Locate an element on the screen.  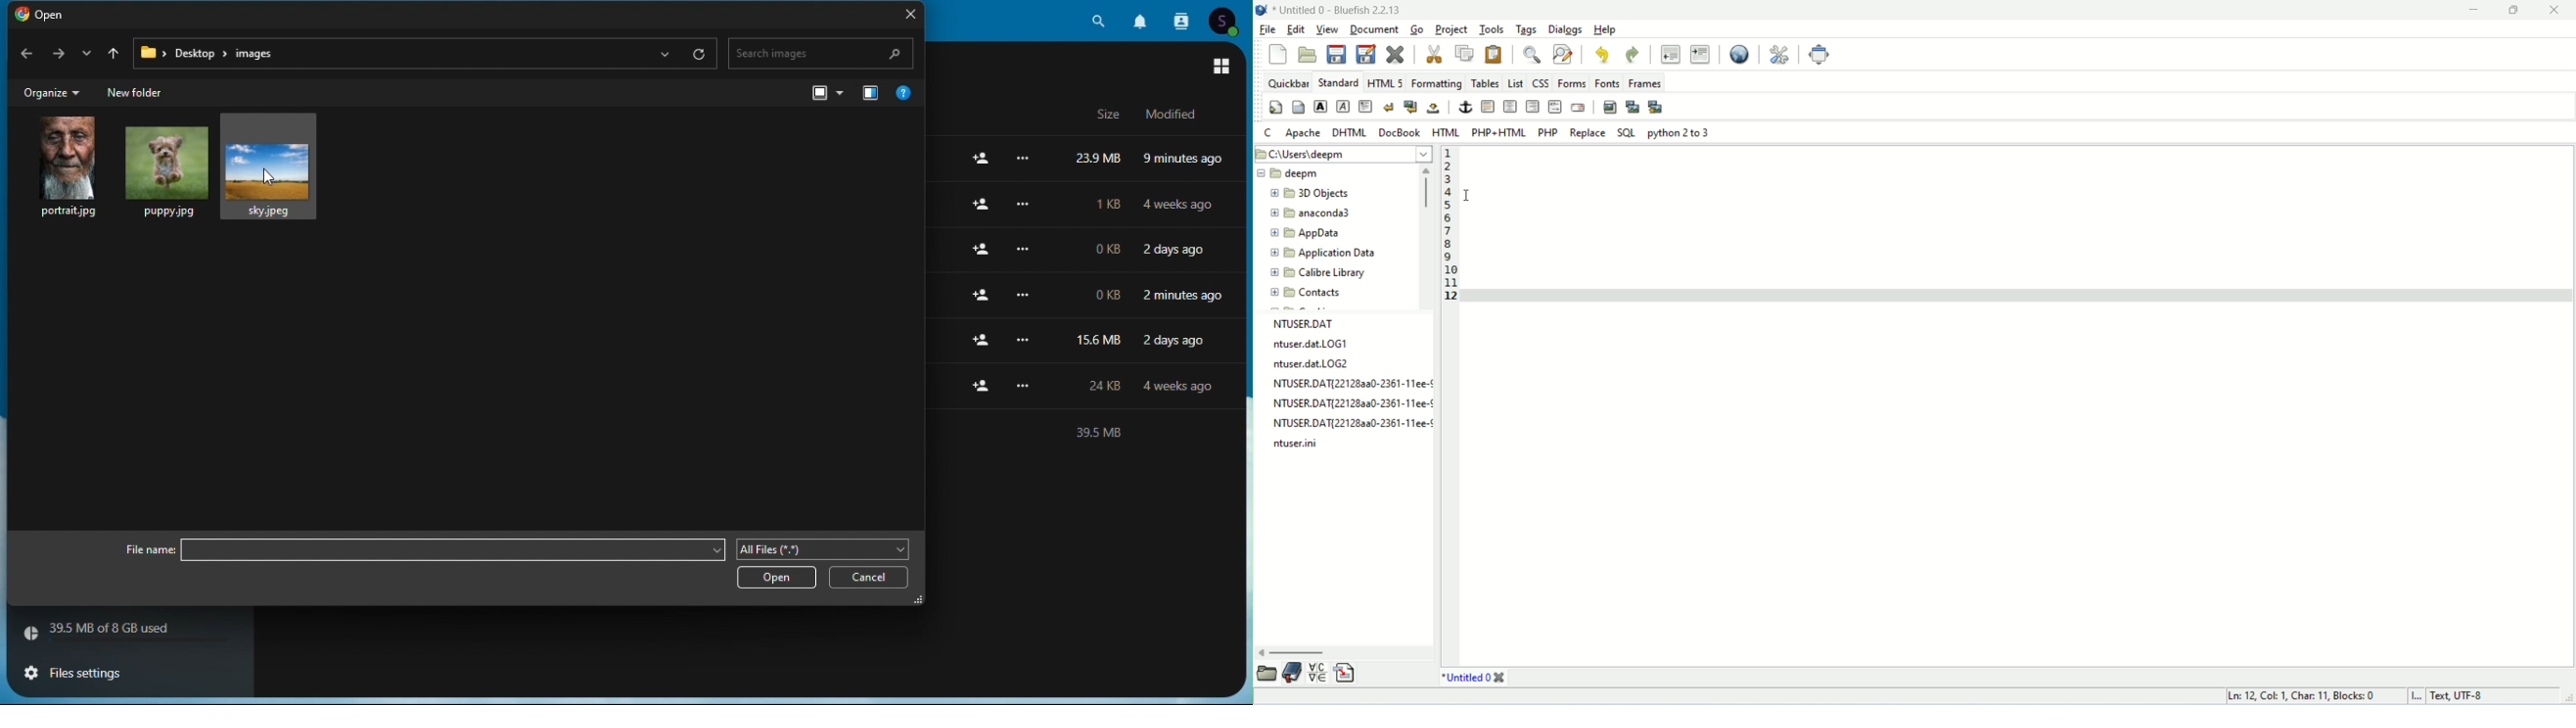
file explorer is located at coordinates (1268, 675).